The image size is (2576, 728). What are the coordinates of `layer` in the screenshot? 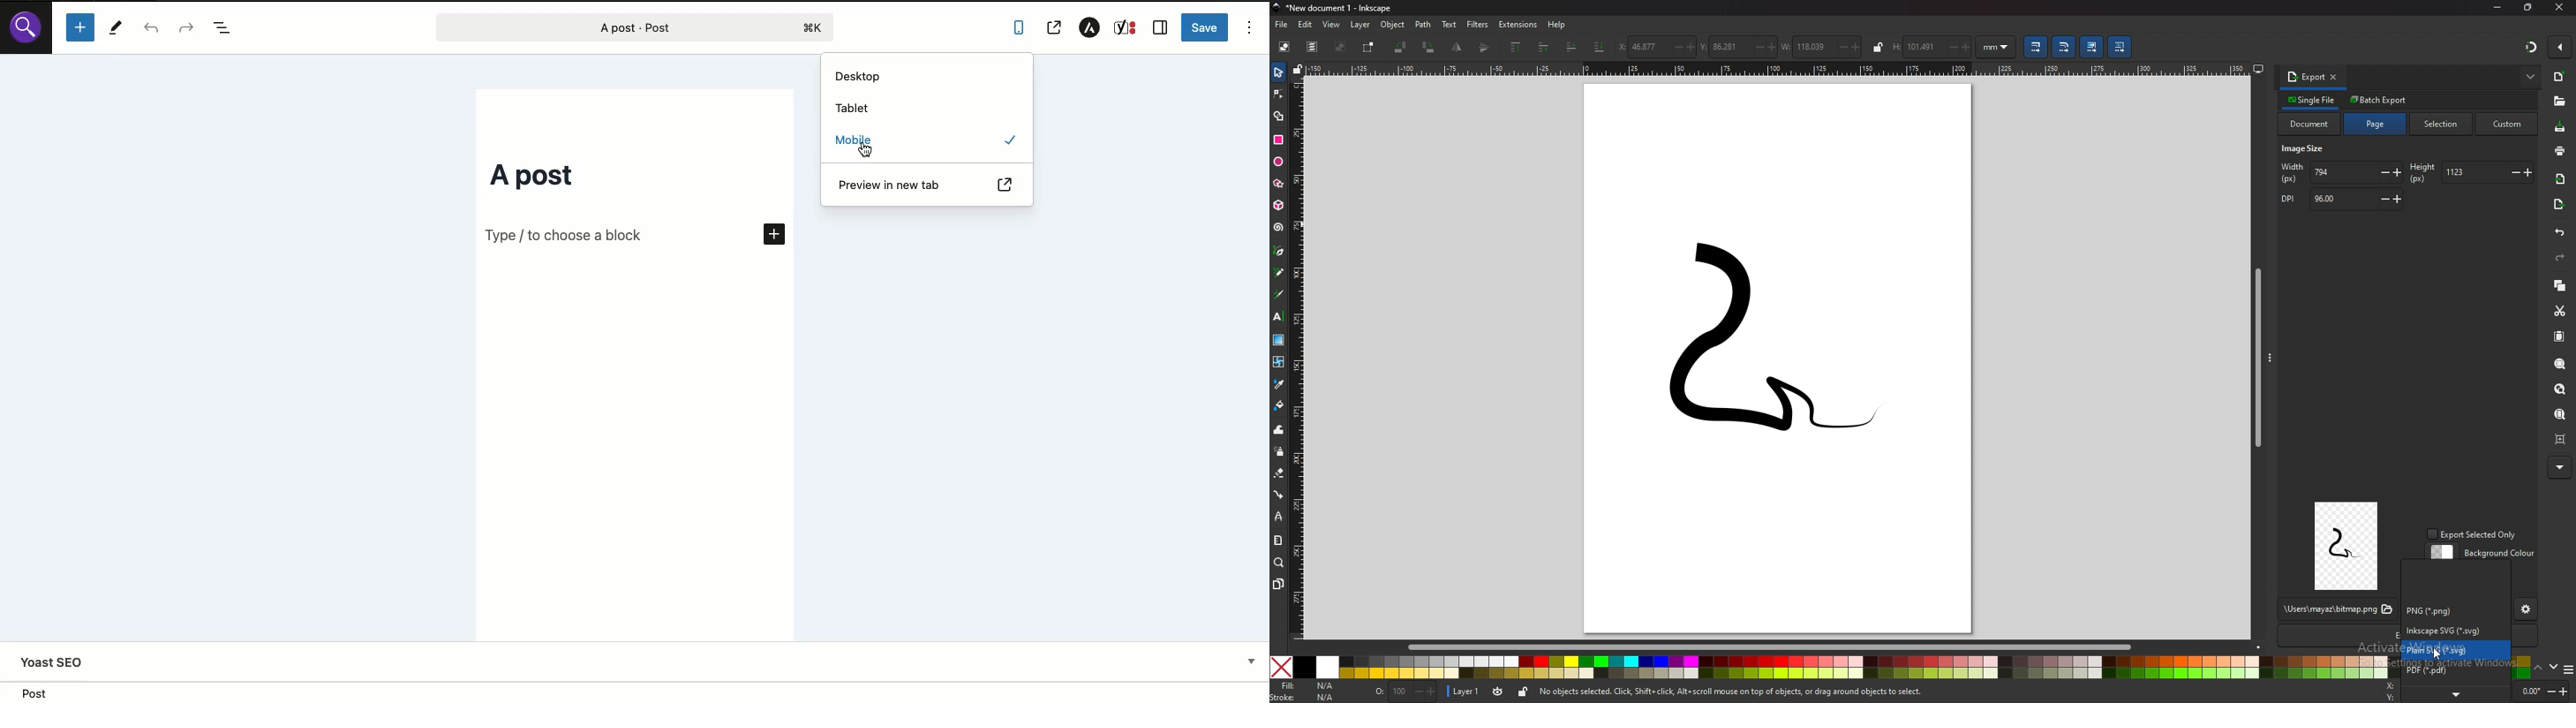 It's located at (1466, 690).